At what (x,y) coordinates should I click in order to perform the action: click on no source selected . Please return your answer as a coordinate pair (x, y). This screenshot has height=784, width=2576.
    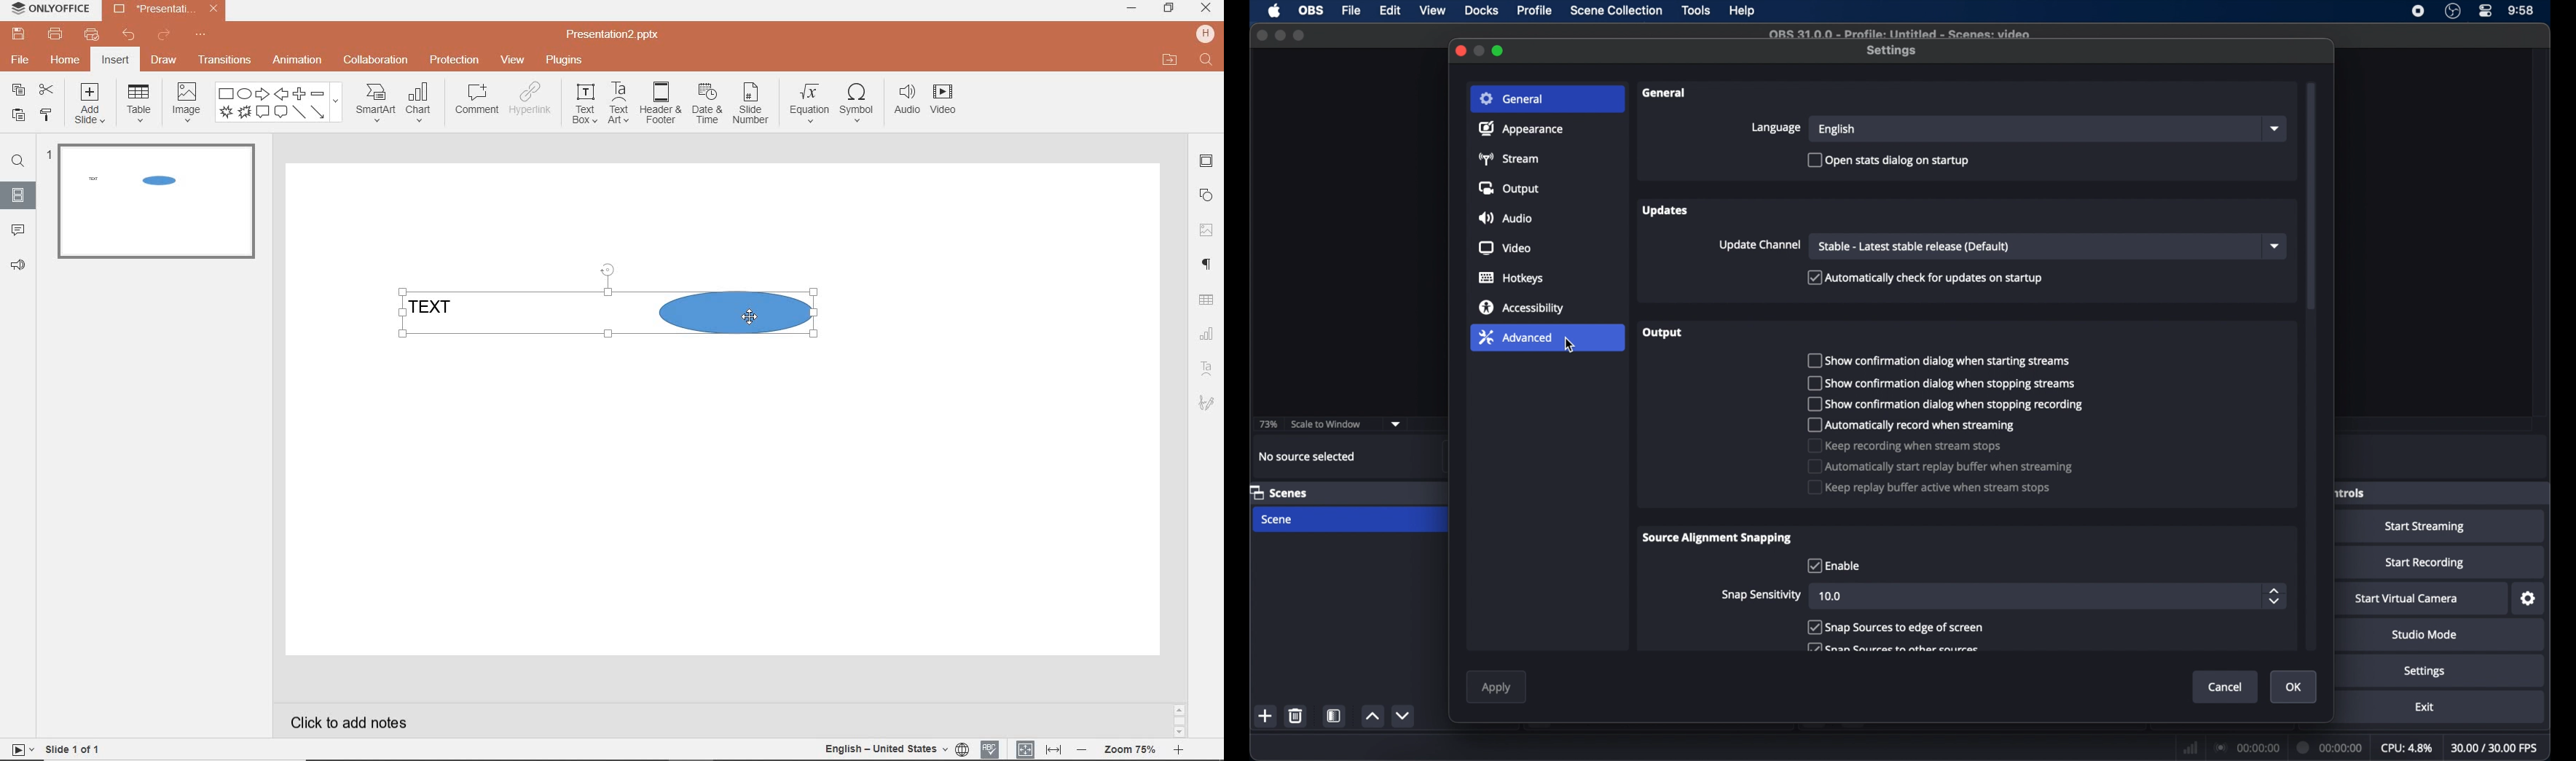
    Looking at the image, I should click on (1307, 456).